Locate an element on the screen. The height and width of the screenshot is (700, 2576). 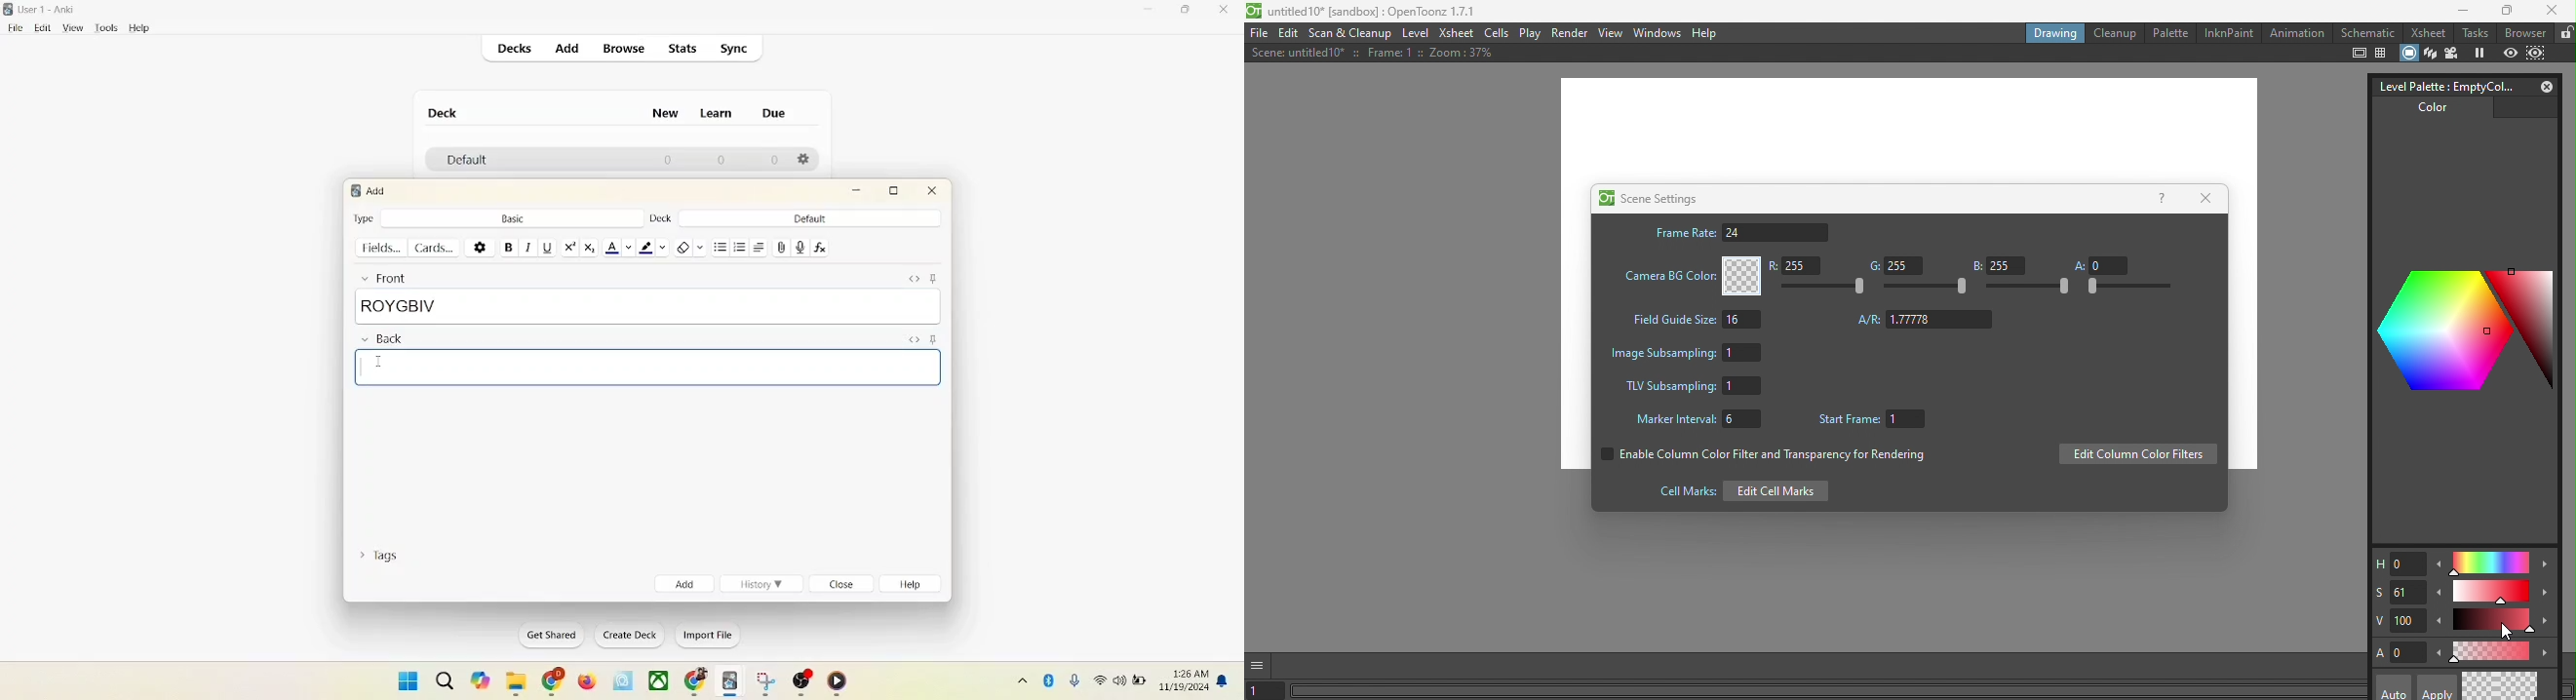
help is located at coordinates (915, 586).